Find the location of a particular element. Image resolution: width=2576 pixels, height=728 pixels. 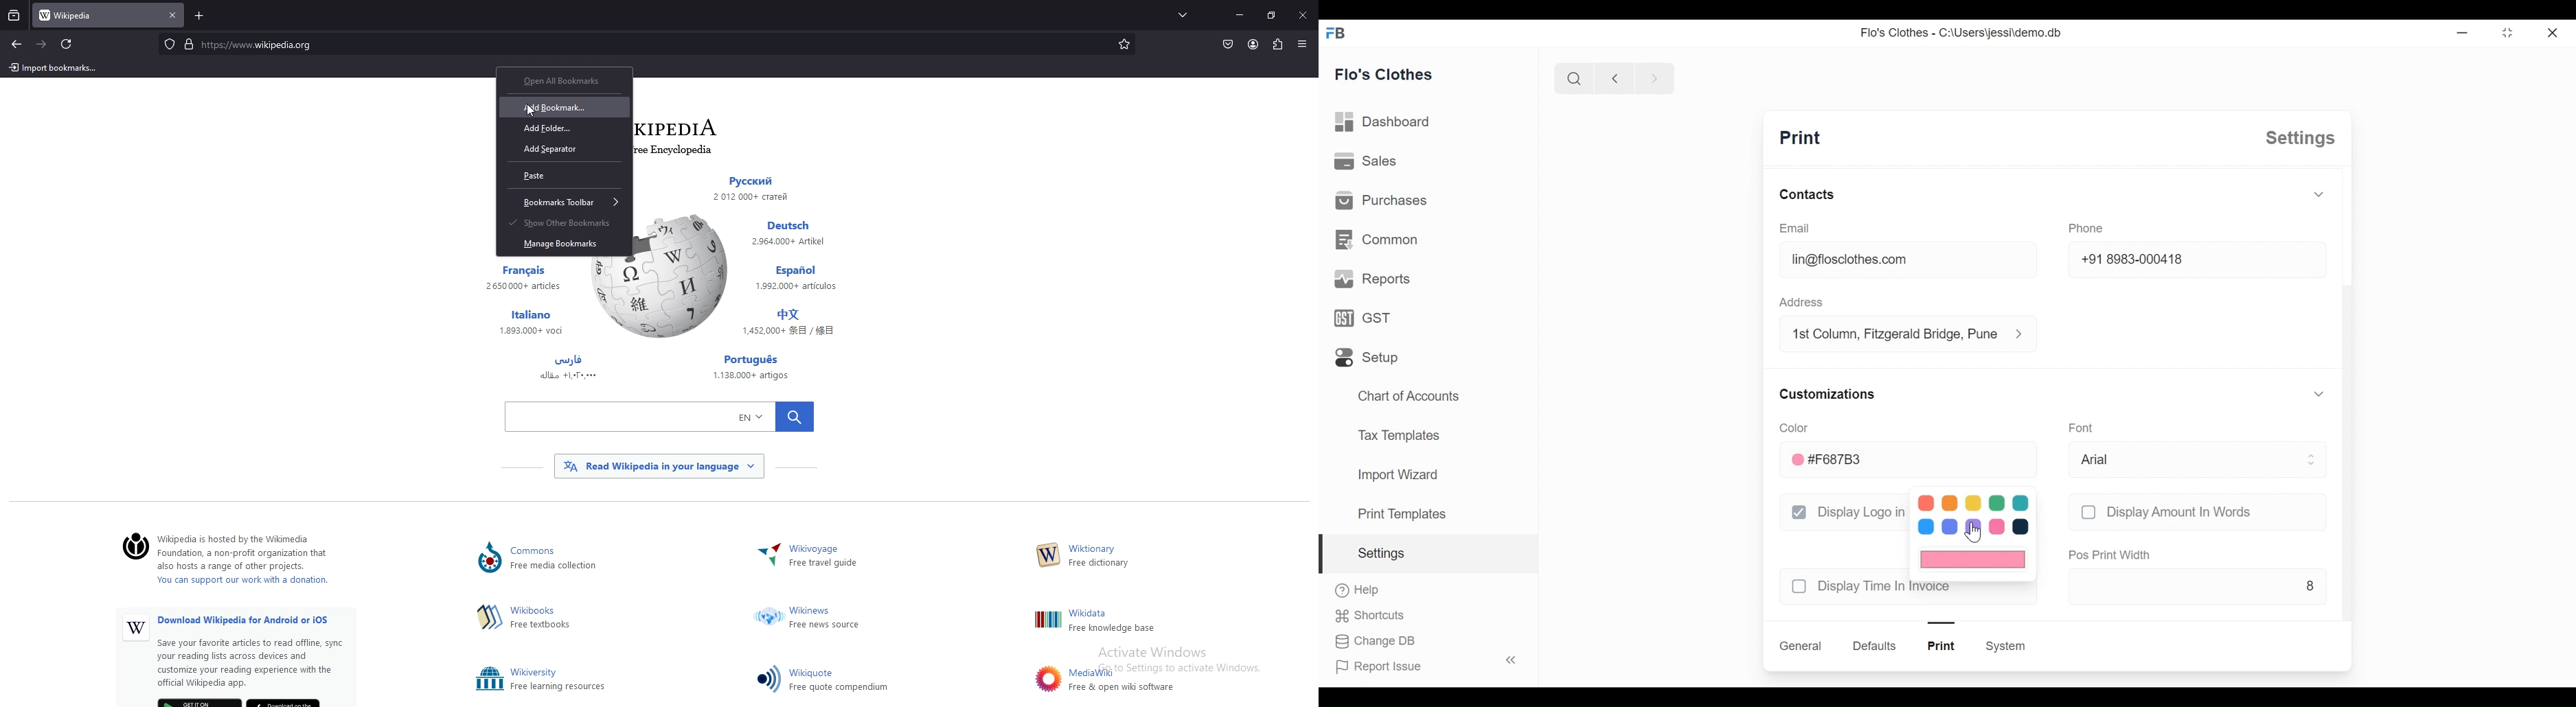

cursor is located at coordinates (1973, 532).